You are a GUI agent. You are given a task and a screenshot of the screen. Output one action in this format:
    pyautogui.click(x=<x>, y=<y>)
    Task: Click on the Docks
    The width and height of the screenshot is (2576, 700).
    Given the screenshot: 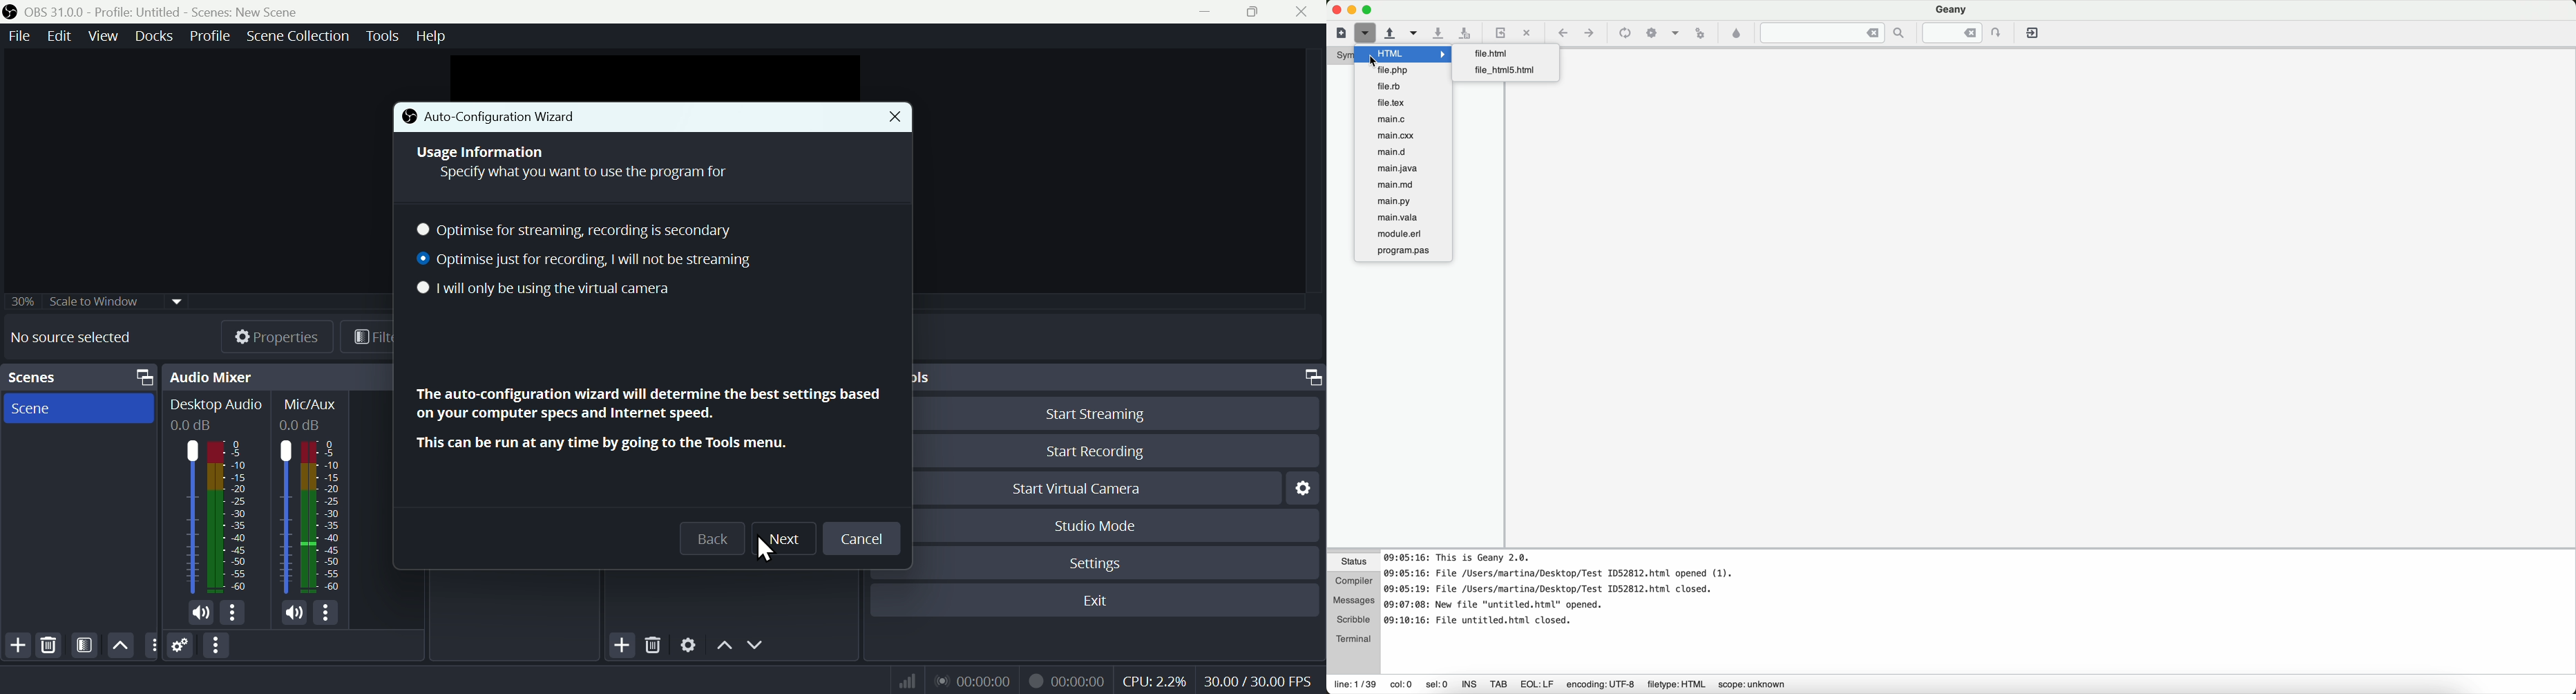 What is the action you would take?
    pyautogui.click(x=149, y=36)
    